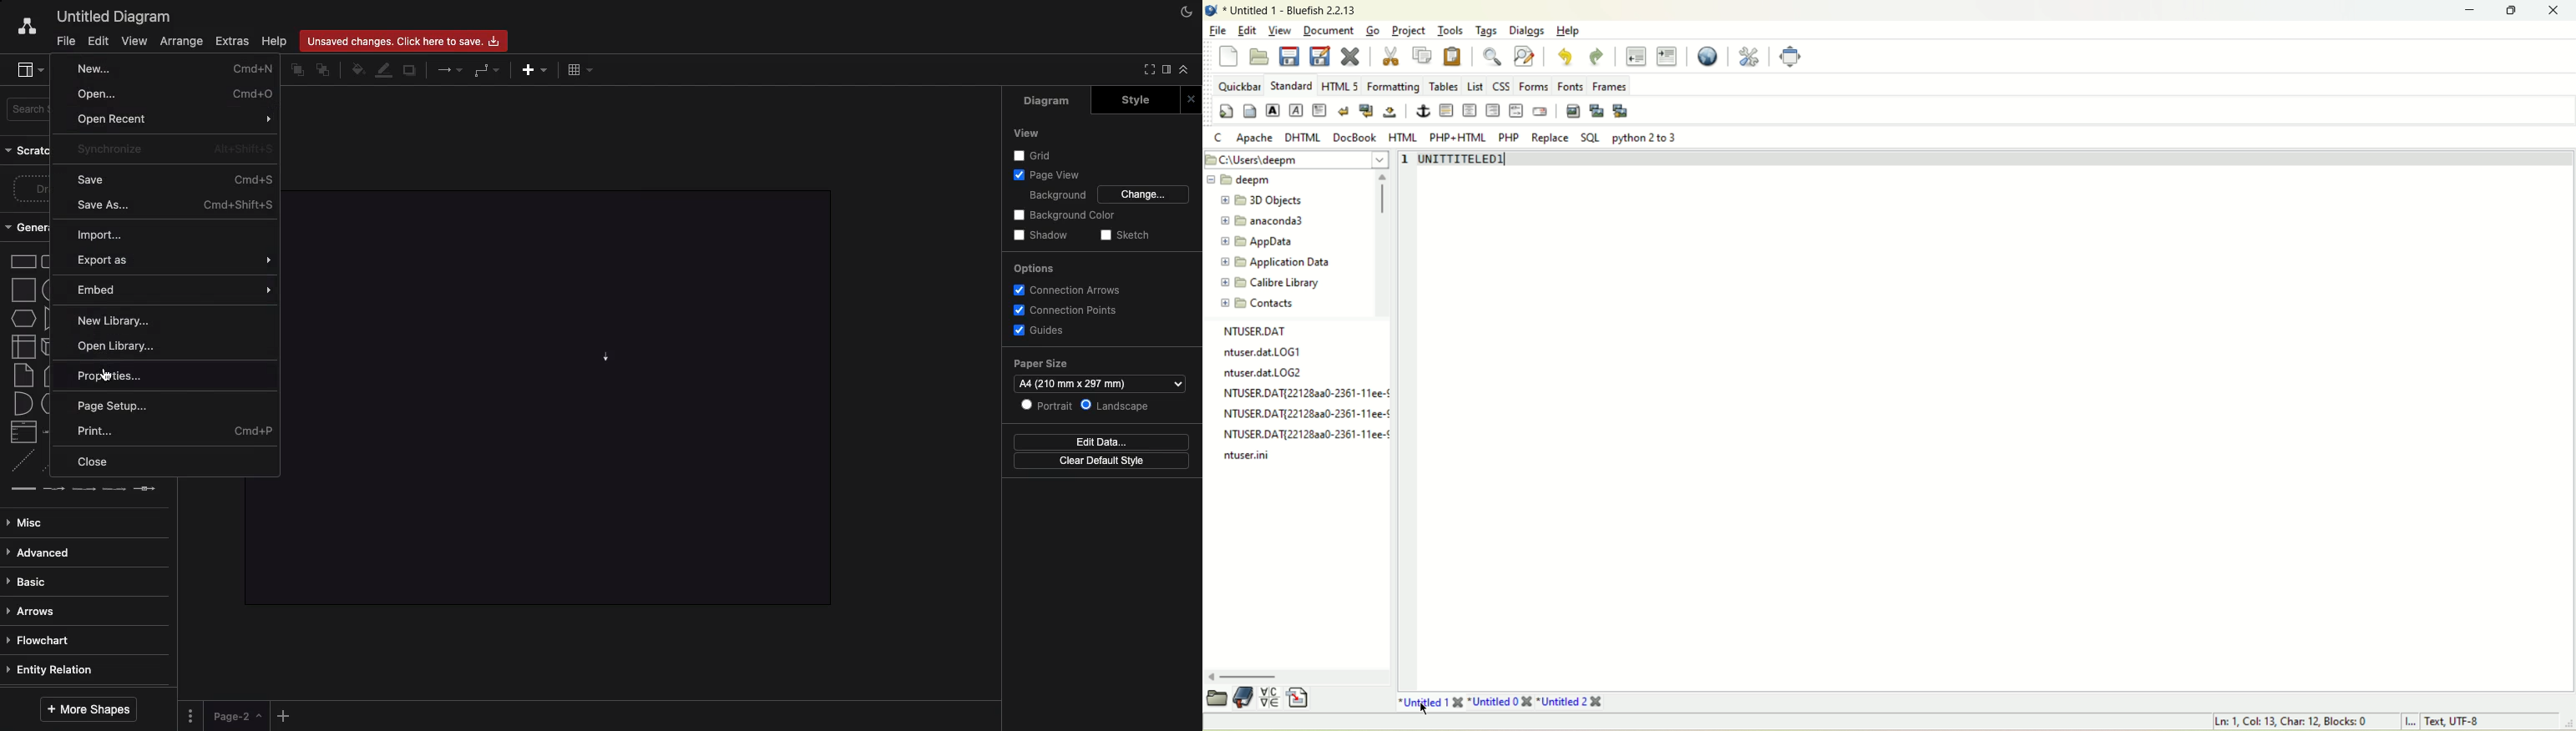 Image resolution: width=2576 pixels, height=756 pixels. I want to click on Open recent, so click(176, 121).